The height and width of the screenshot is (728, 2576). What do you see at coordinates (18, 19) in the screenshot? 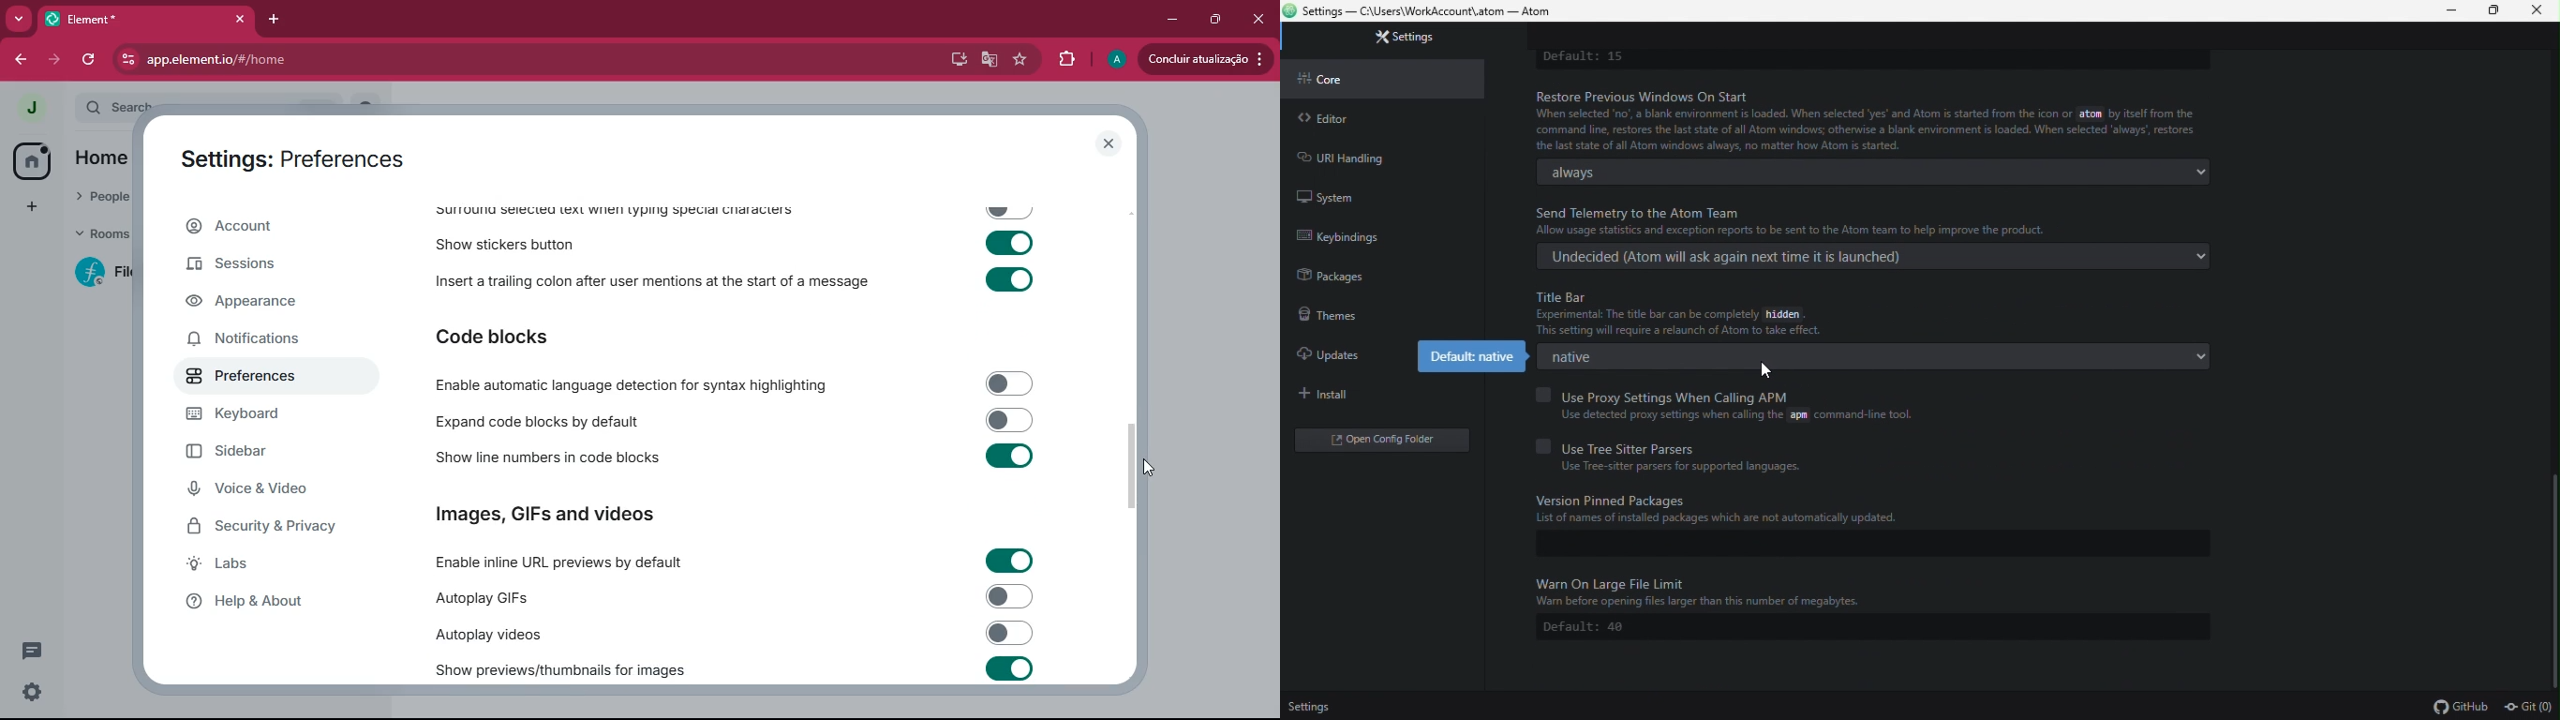
I see `more` at bounding box center [18, 19].